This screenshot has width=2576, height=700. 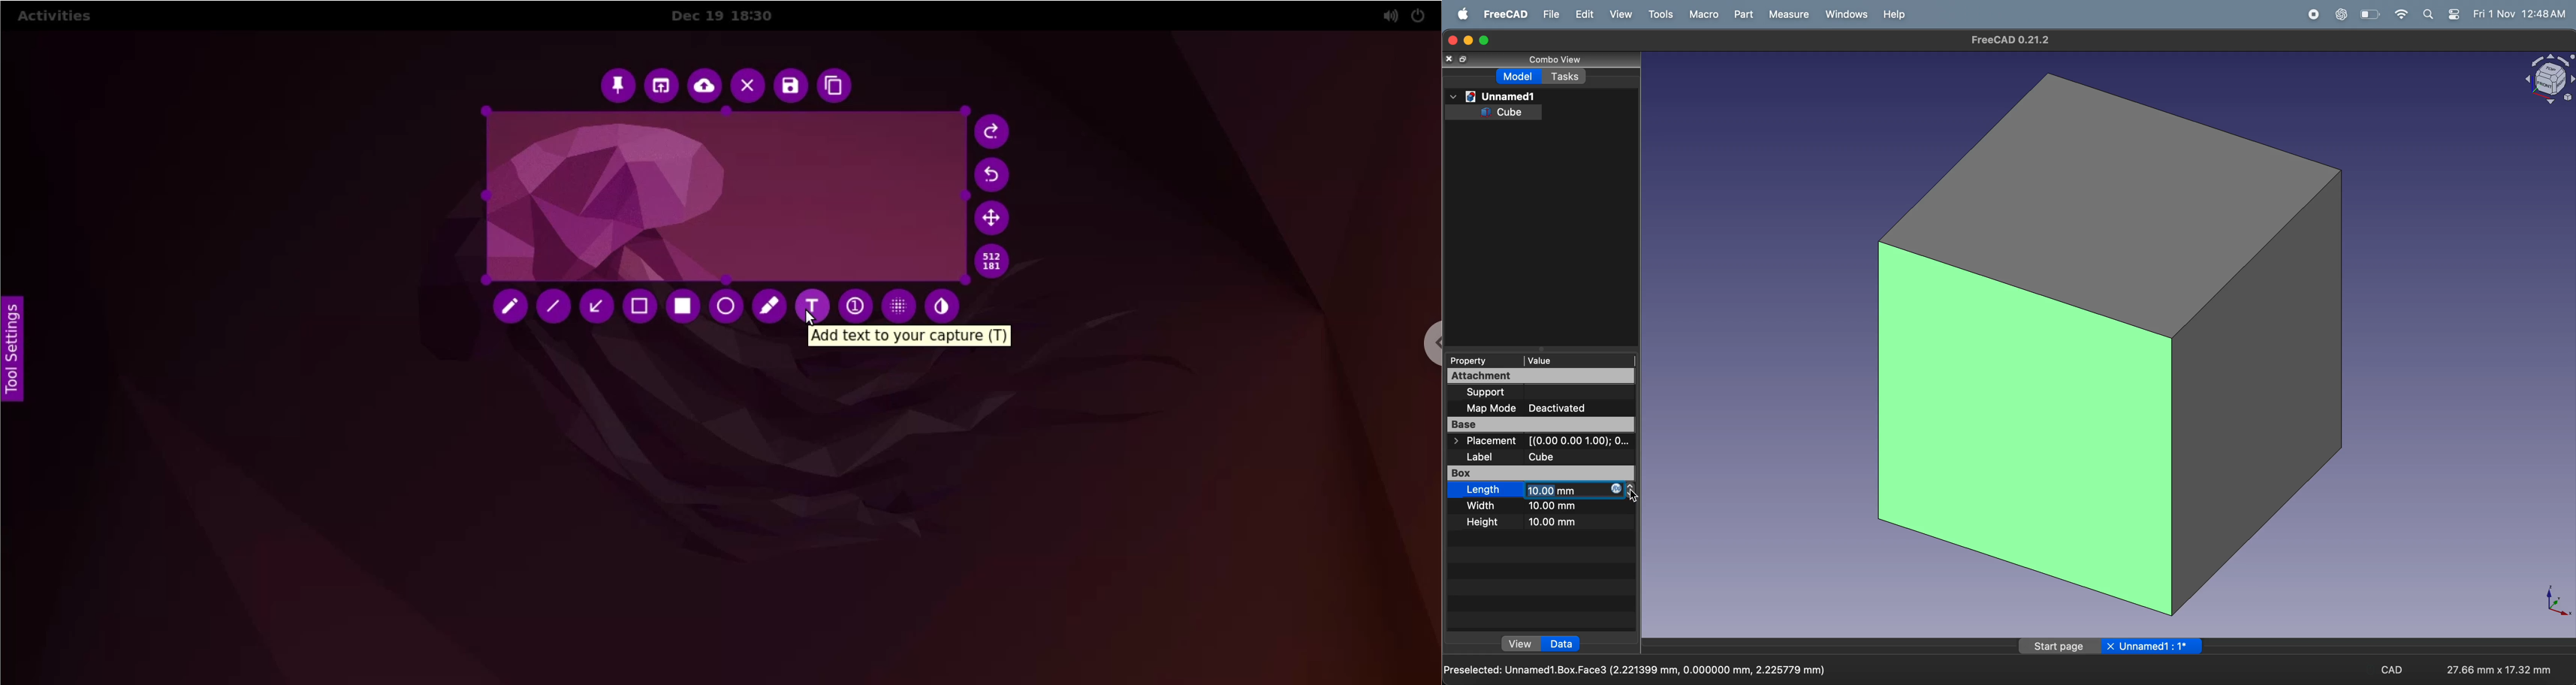 I want to click on model, so click(x=1521, y=77).